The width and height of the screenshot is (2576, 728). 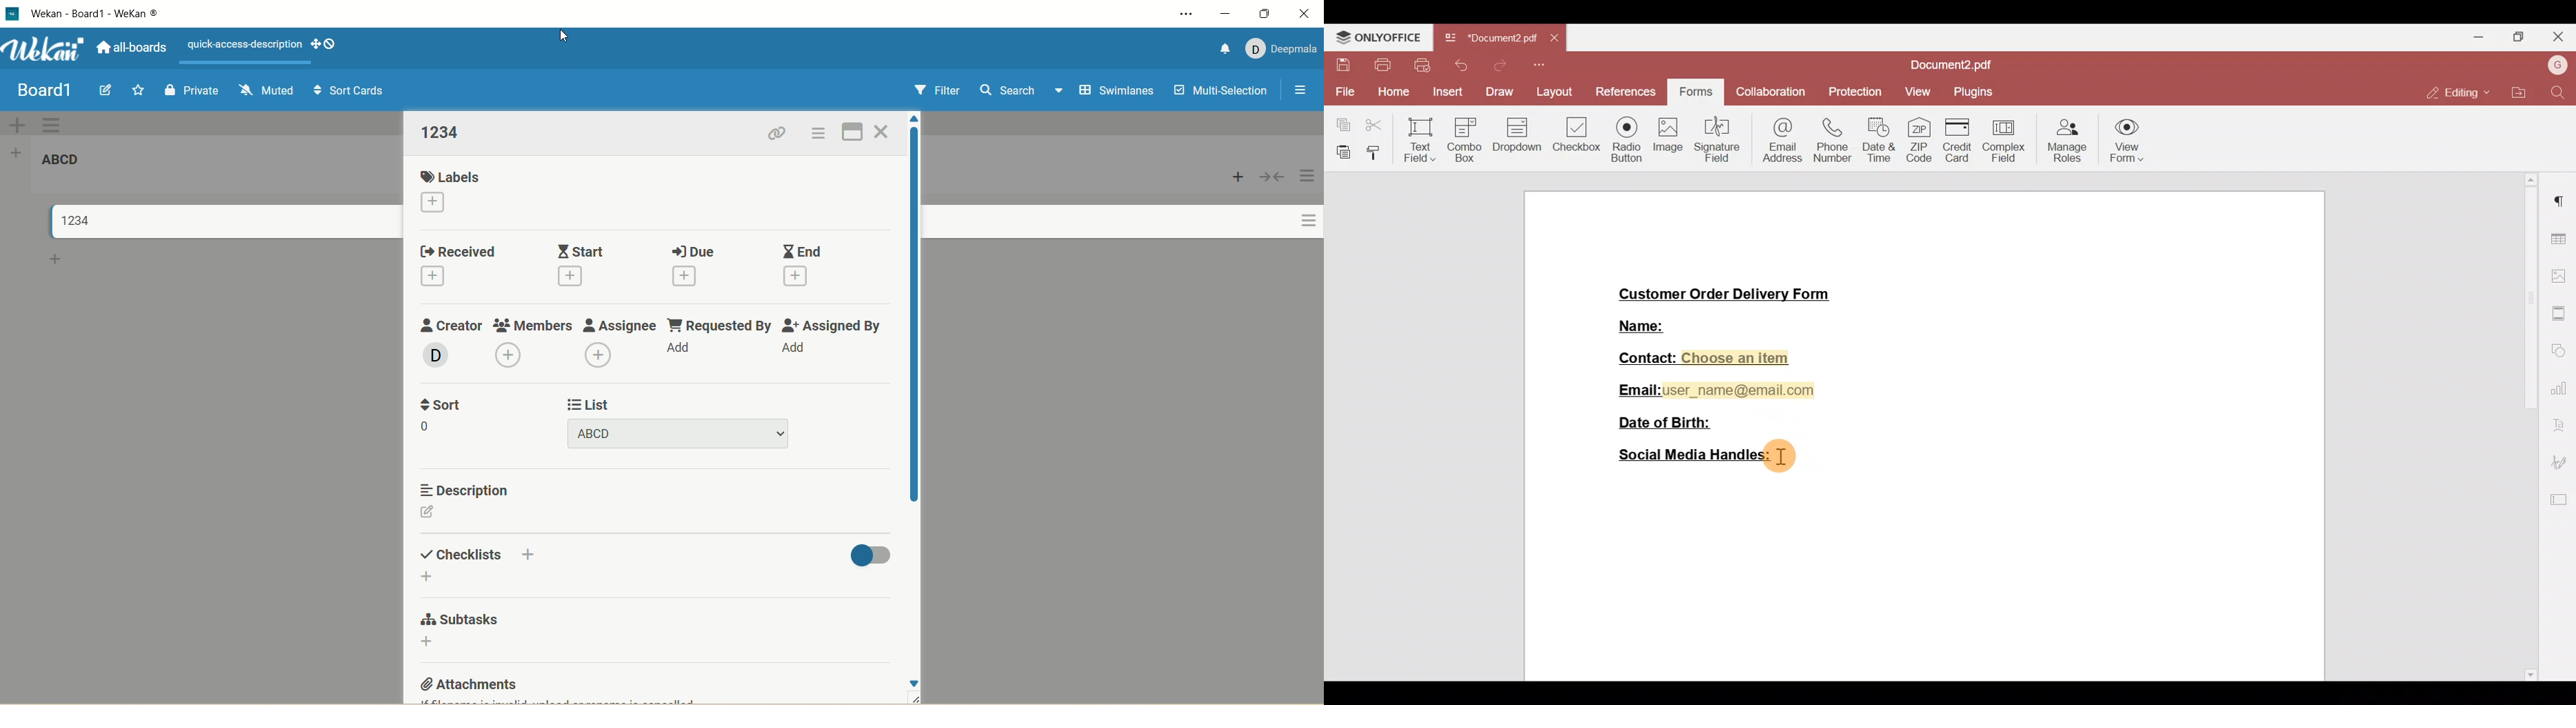 What do you see at coordinates (914, 316) in the screenshot?
I see `vertical scroll bar` at bounding box center [914, 316].